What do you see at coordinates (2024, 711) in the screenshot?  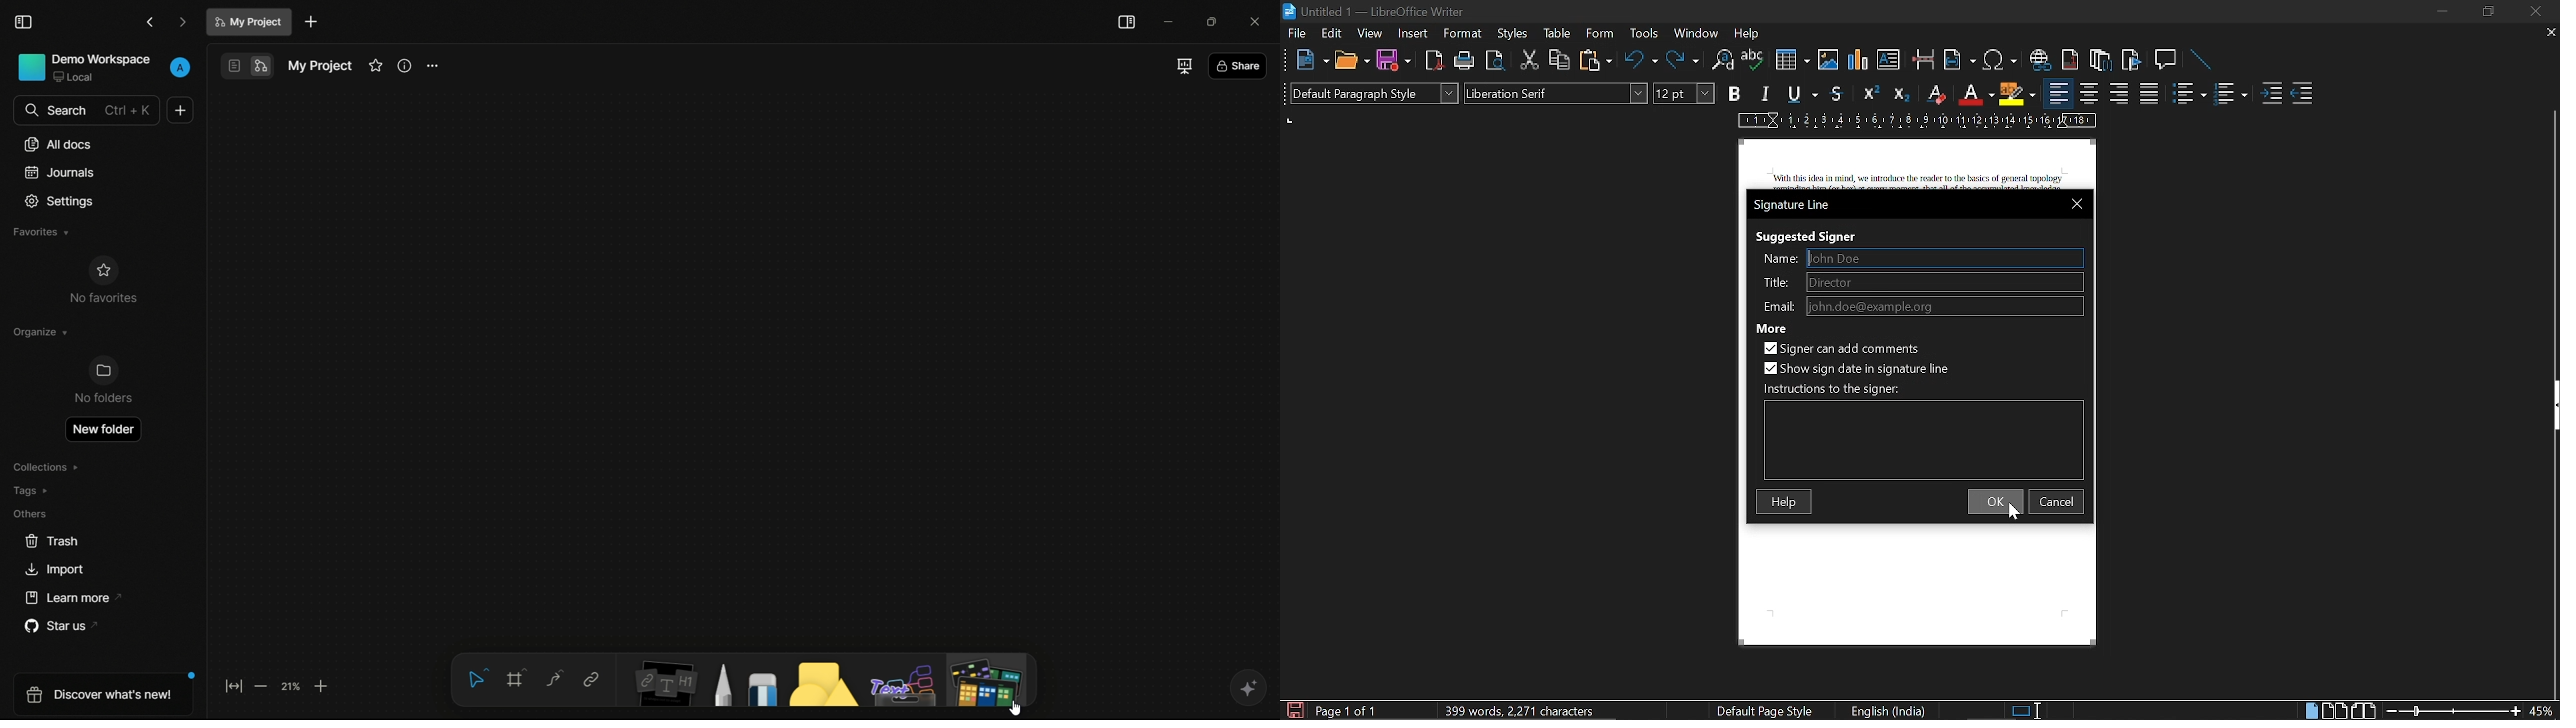 I see `standard selection` at bounding box center [2024, 711].